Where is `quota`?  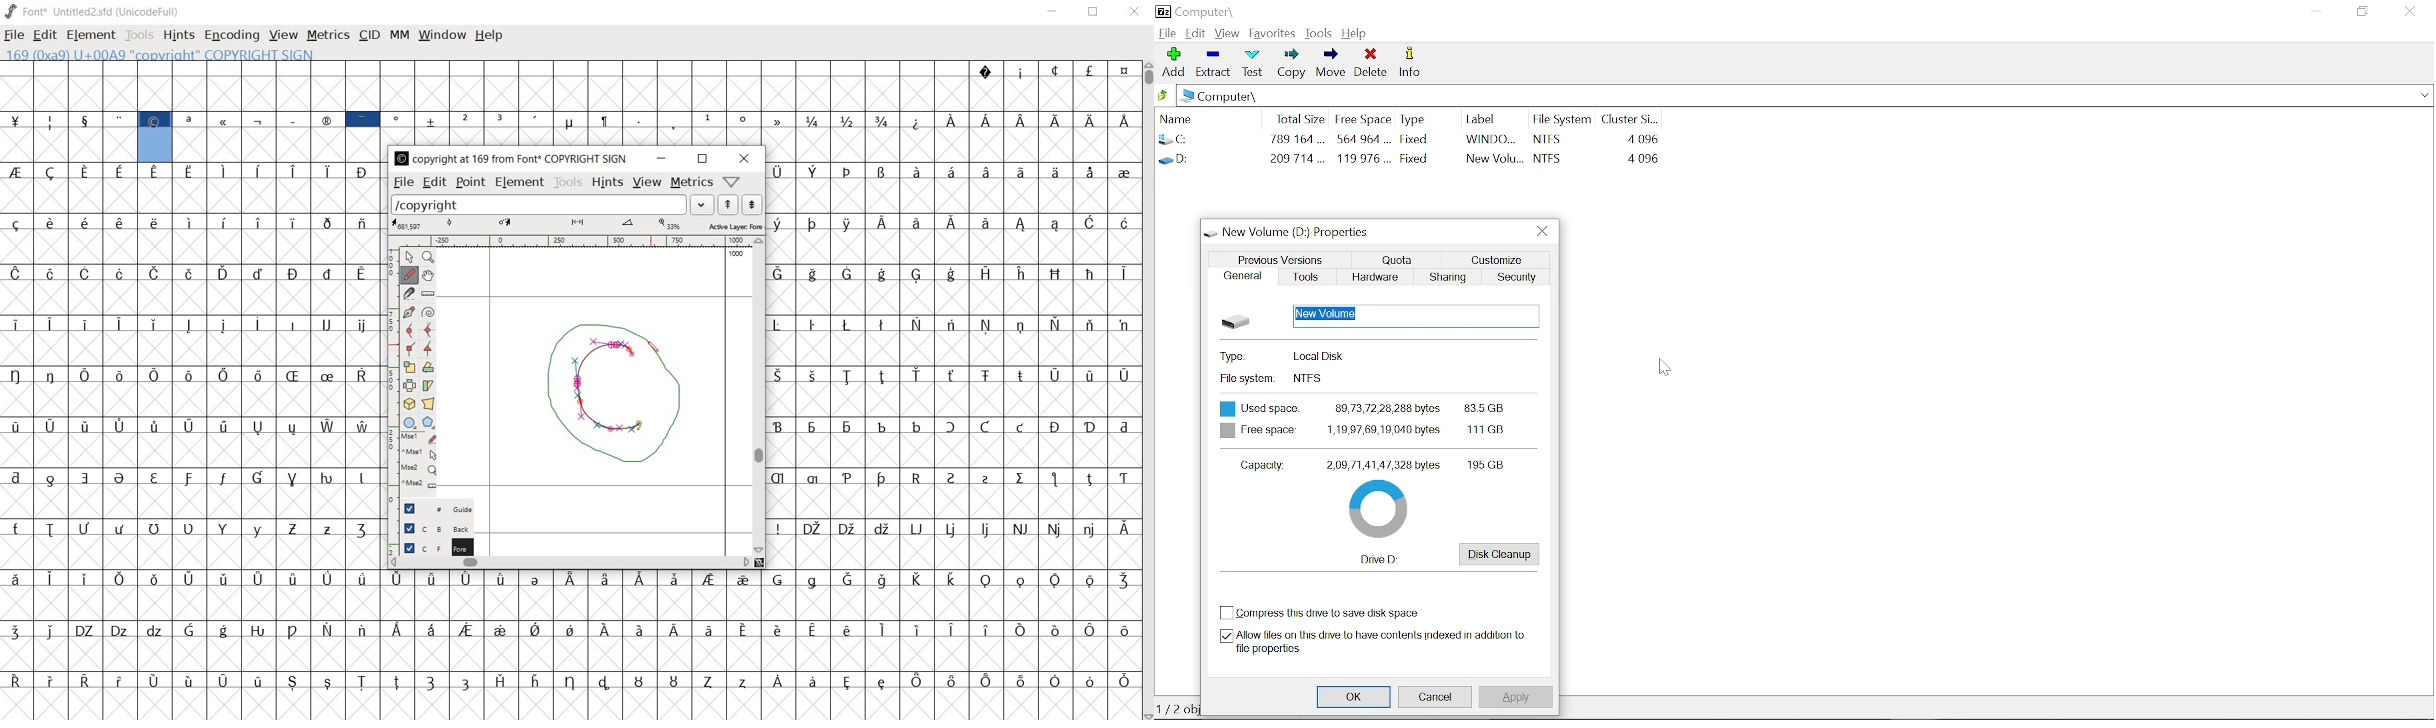
quota is located at coordinates (1396, 260).